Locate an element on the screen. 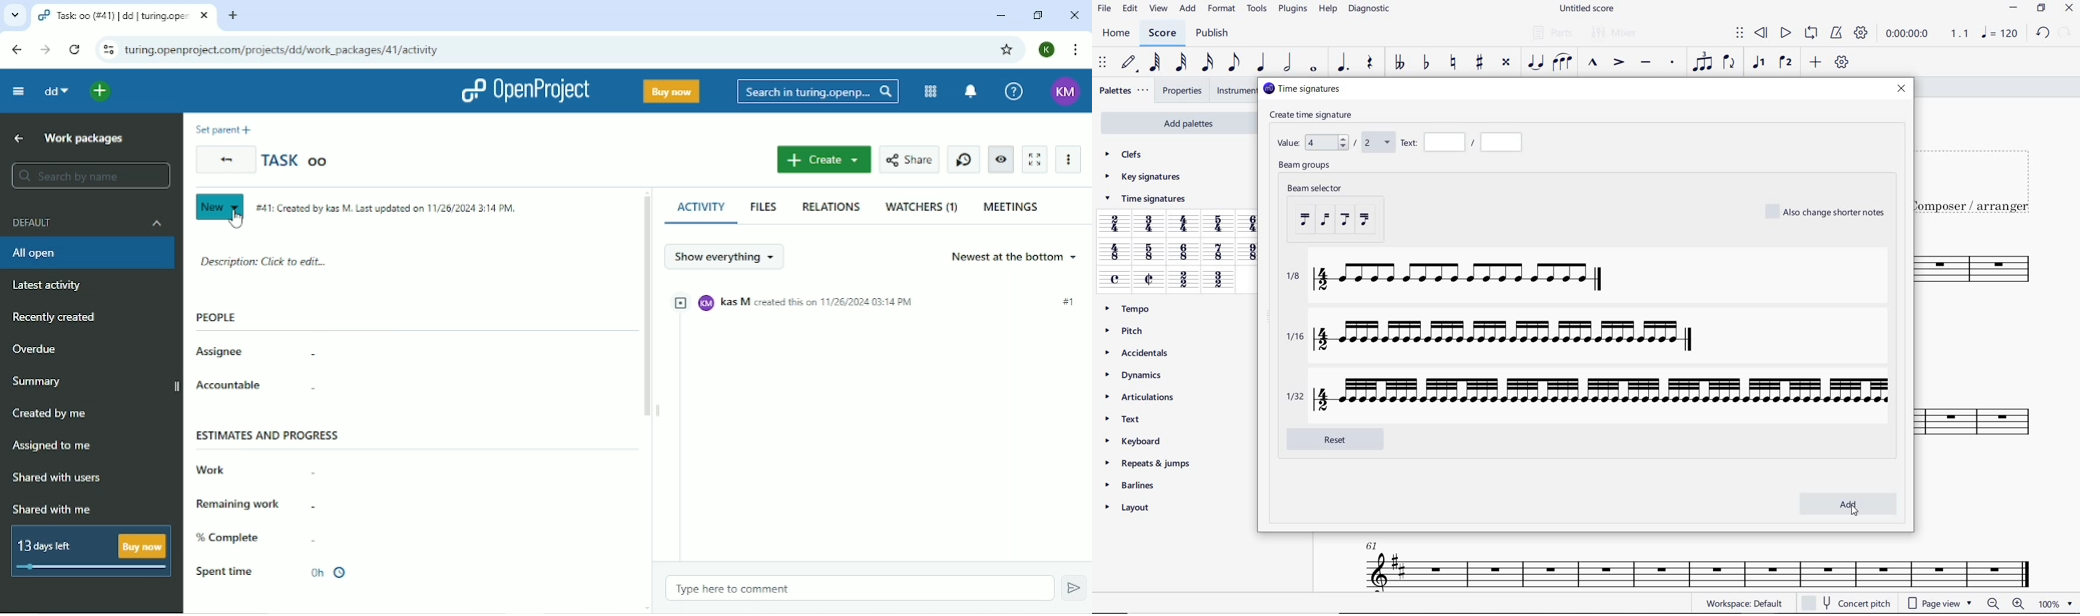  cut time is located at coordinates (1148, 279).